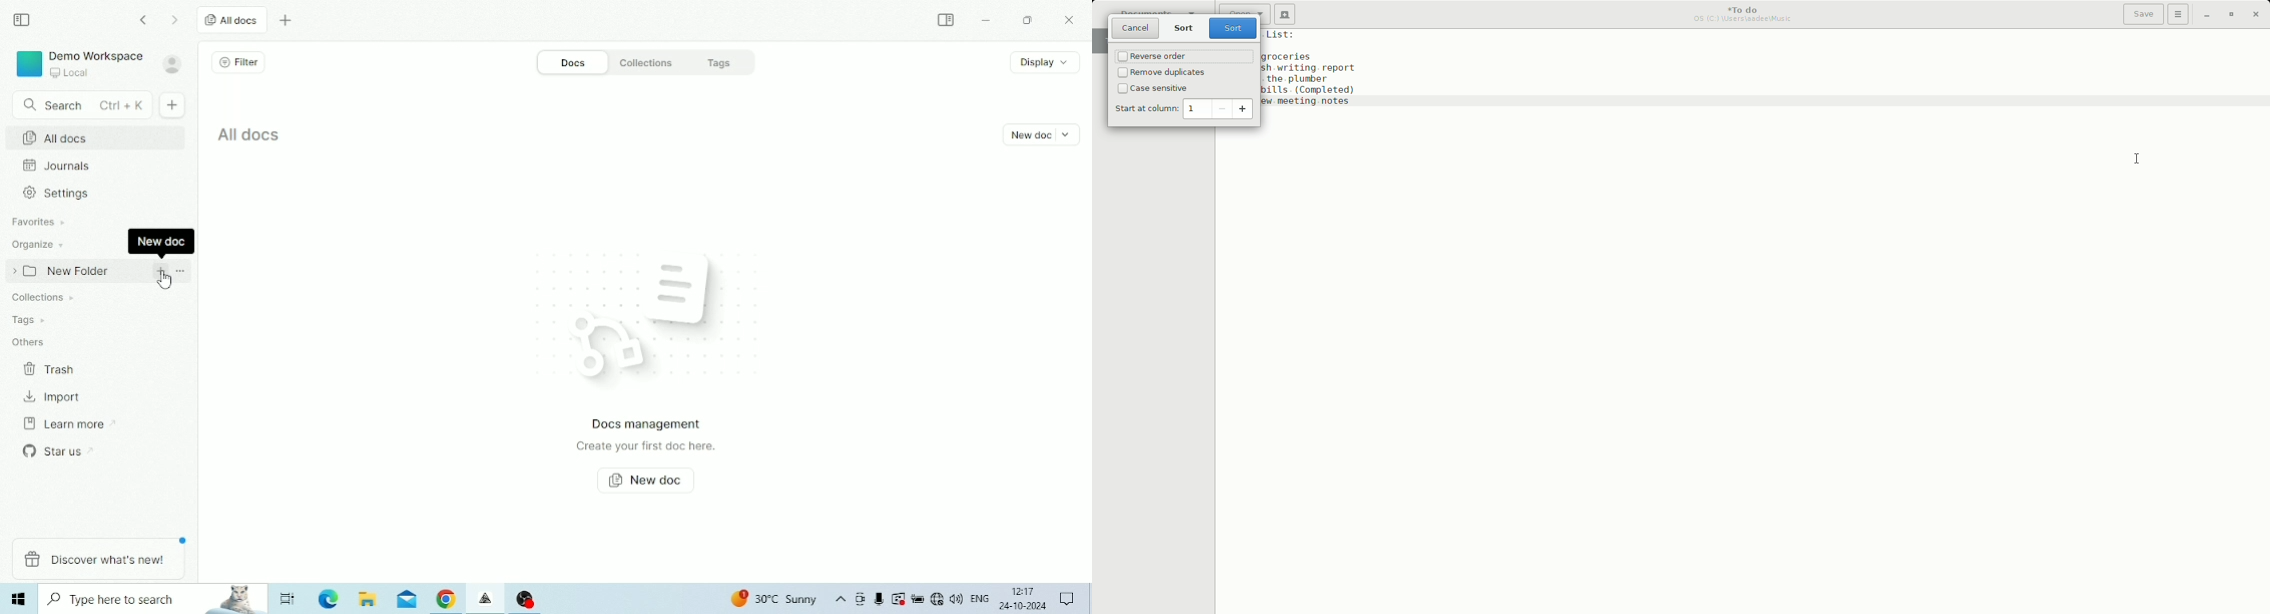  I want to click on Collections, so click(40, 300).